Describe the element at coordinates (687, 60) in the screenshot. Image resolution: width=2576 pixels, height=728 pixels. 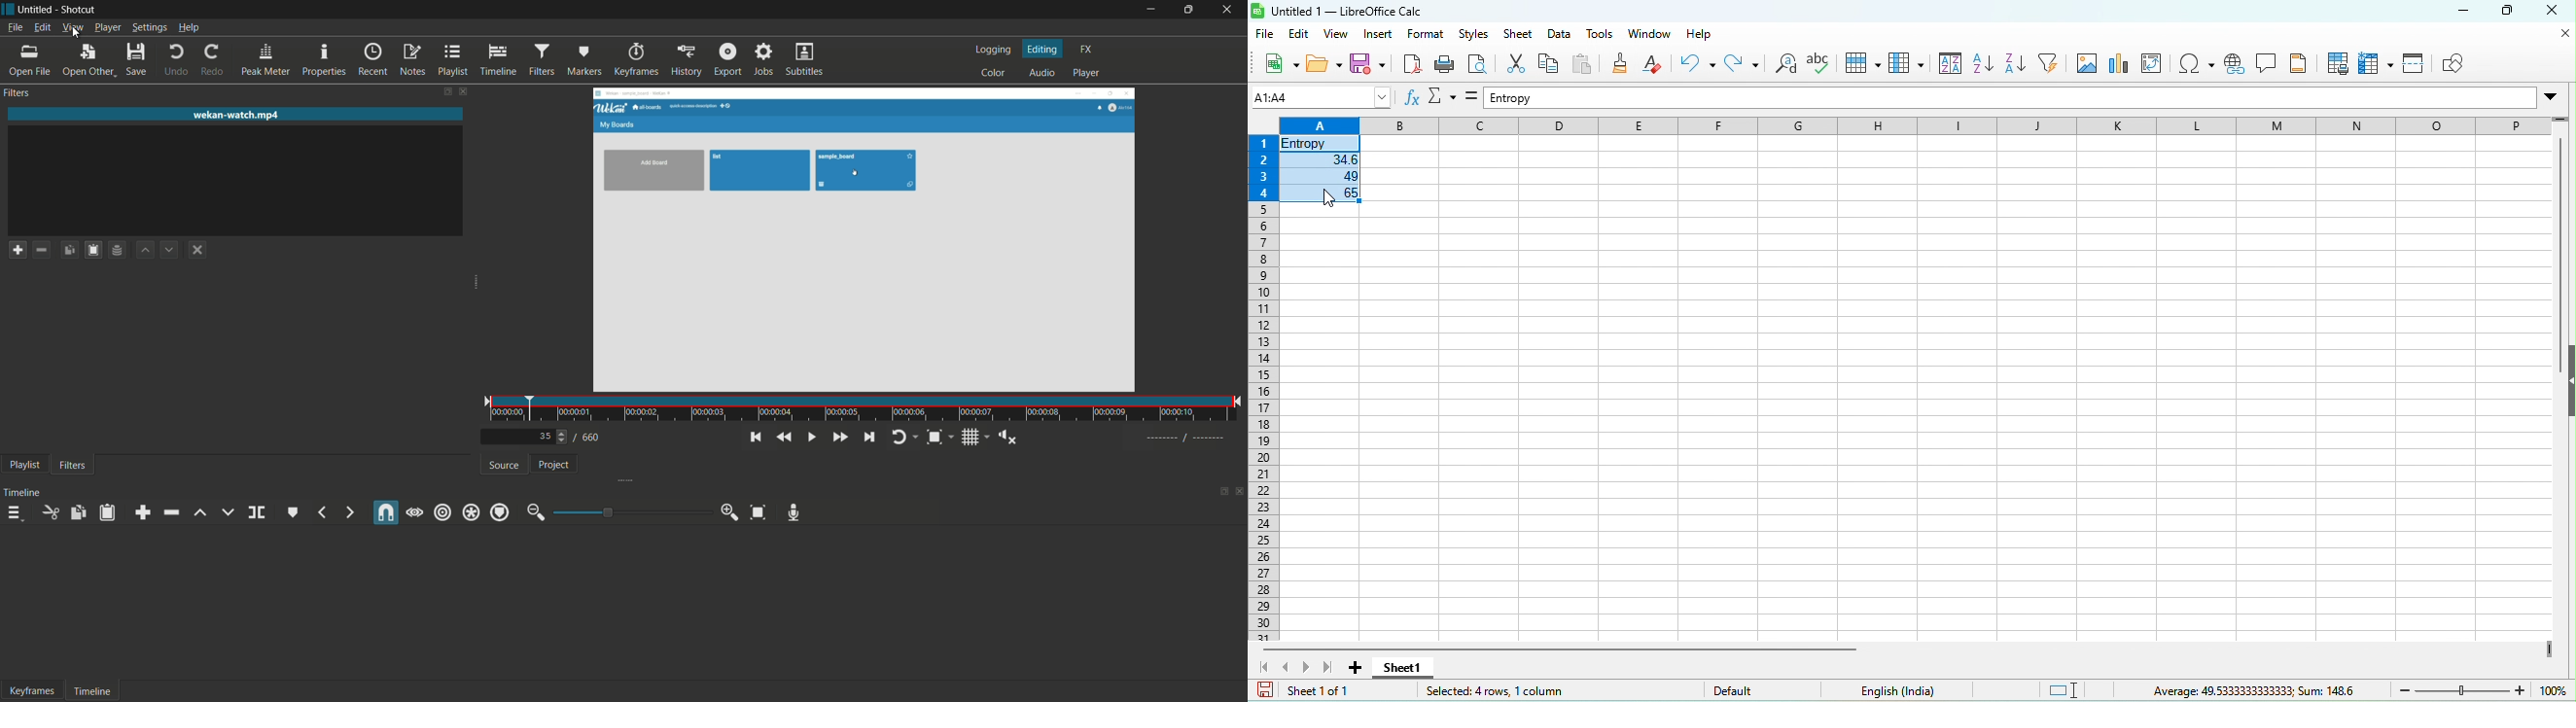
I see `history` at that location.